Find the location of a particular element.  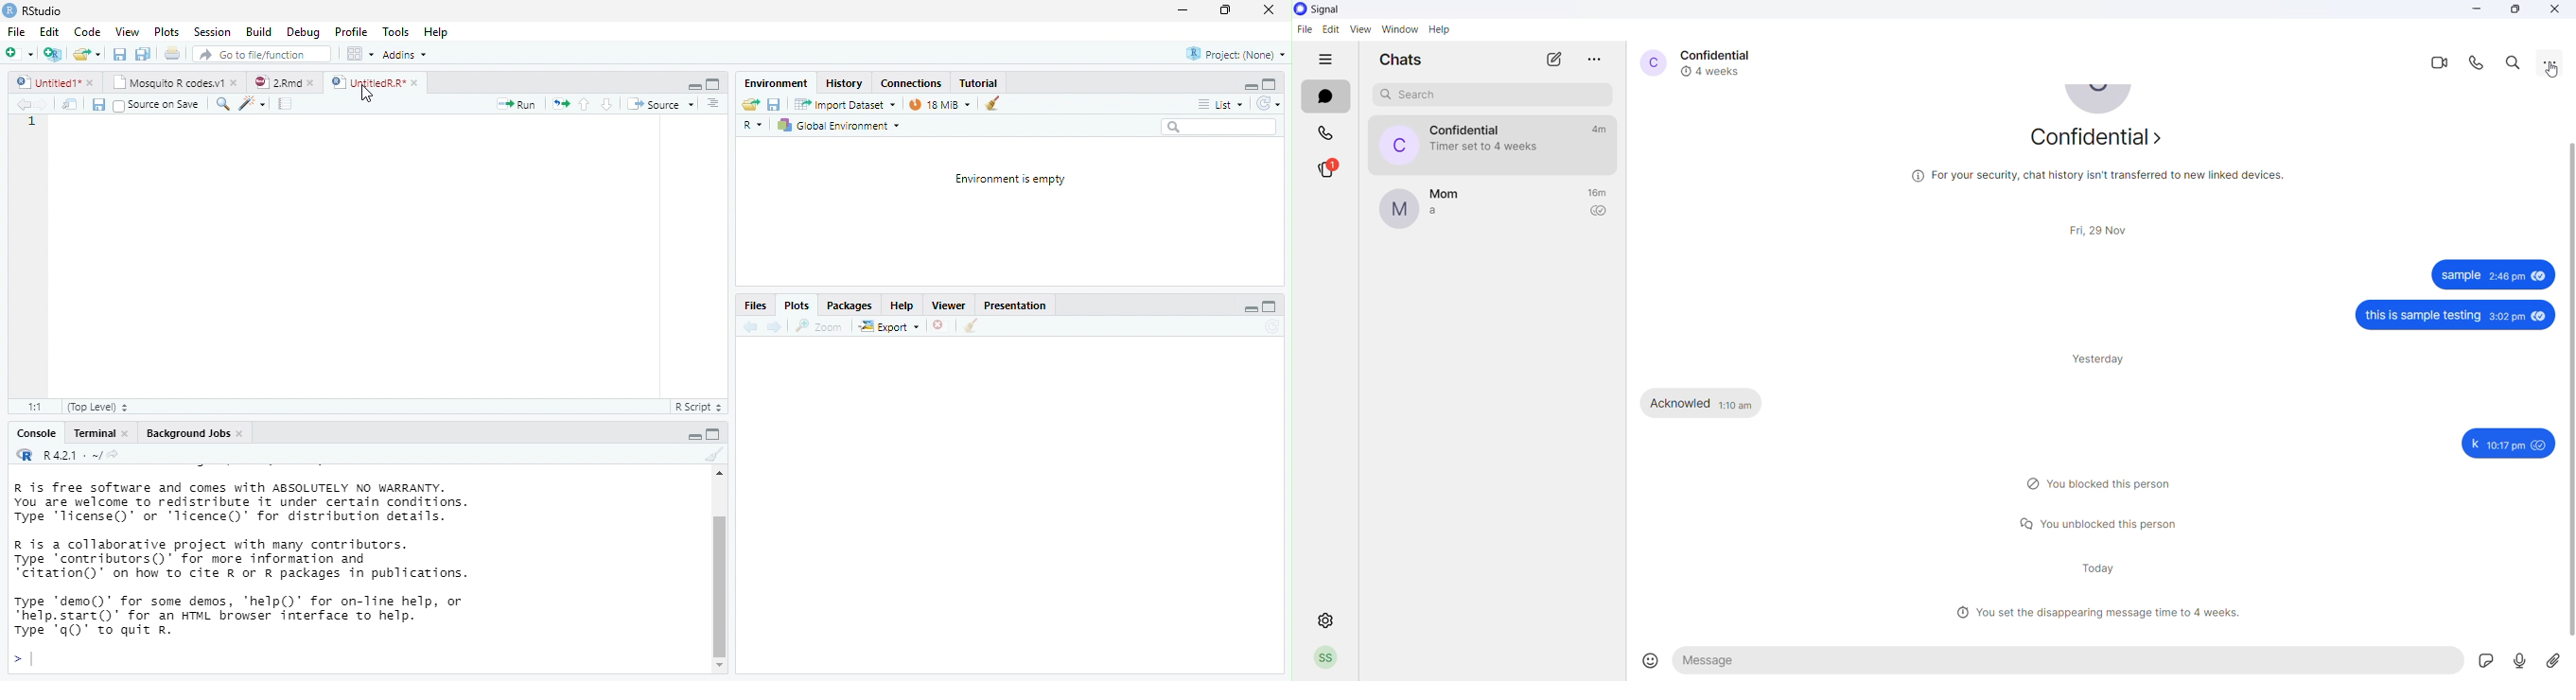

Presentation is located at coordinates (1013, 307).